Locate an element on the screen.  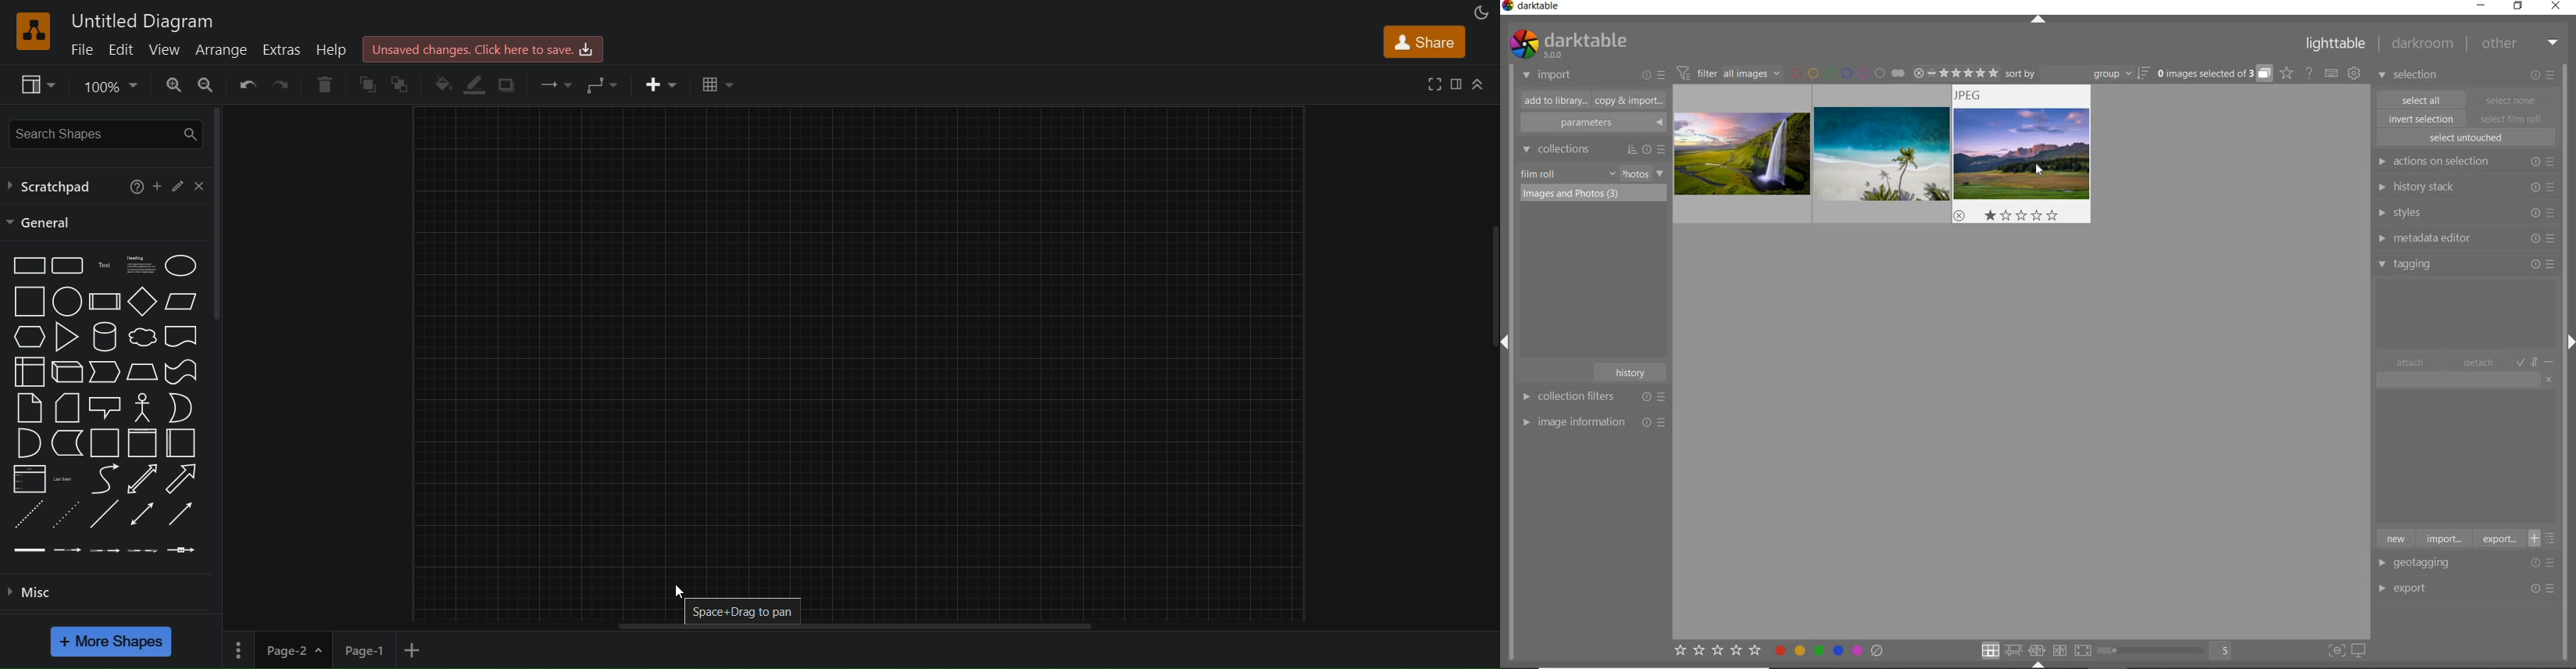
container is located at coordinates (105, 443).